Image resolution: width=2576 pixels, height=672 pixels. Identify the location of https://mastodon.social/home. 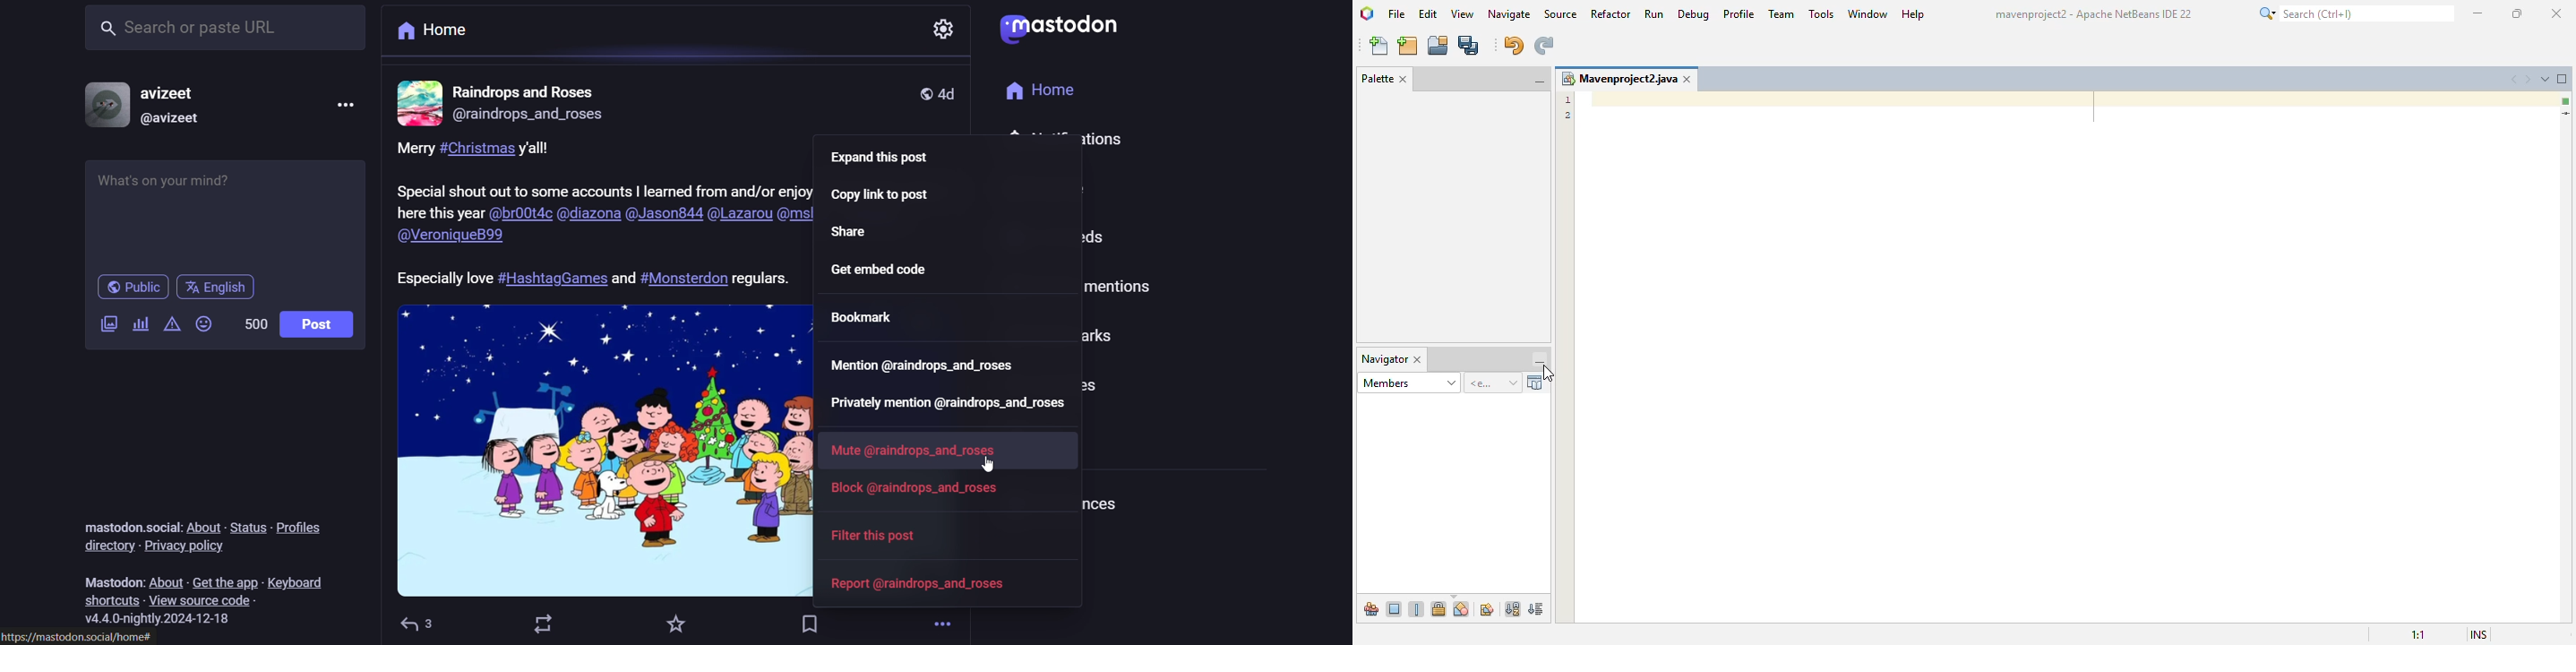
(80, 638).